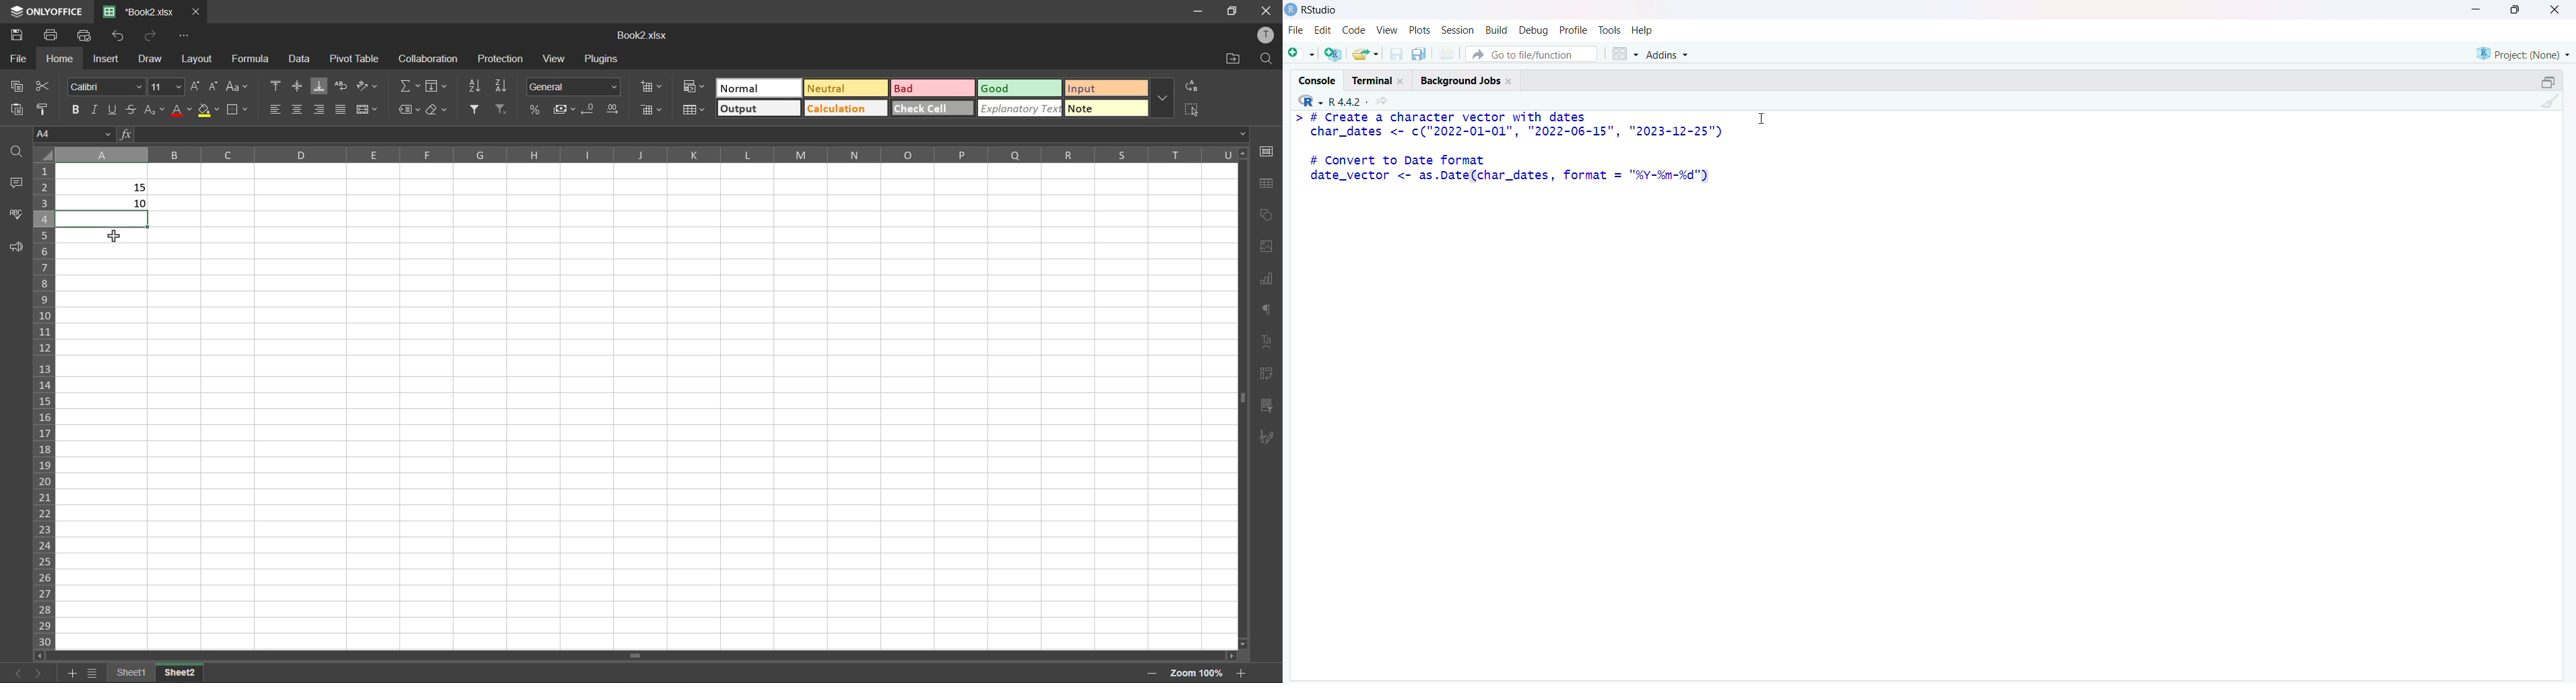 The height and width of the screenshot is (700, 2576). Describe the element at coordinates (1301, 53) in the screenshot. I see `New File` at that location.